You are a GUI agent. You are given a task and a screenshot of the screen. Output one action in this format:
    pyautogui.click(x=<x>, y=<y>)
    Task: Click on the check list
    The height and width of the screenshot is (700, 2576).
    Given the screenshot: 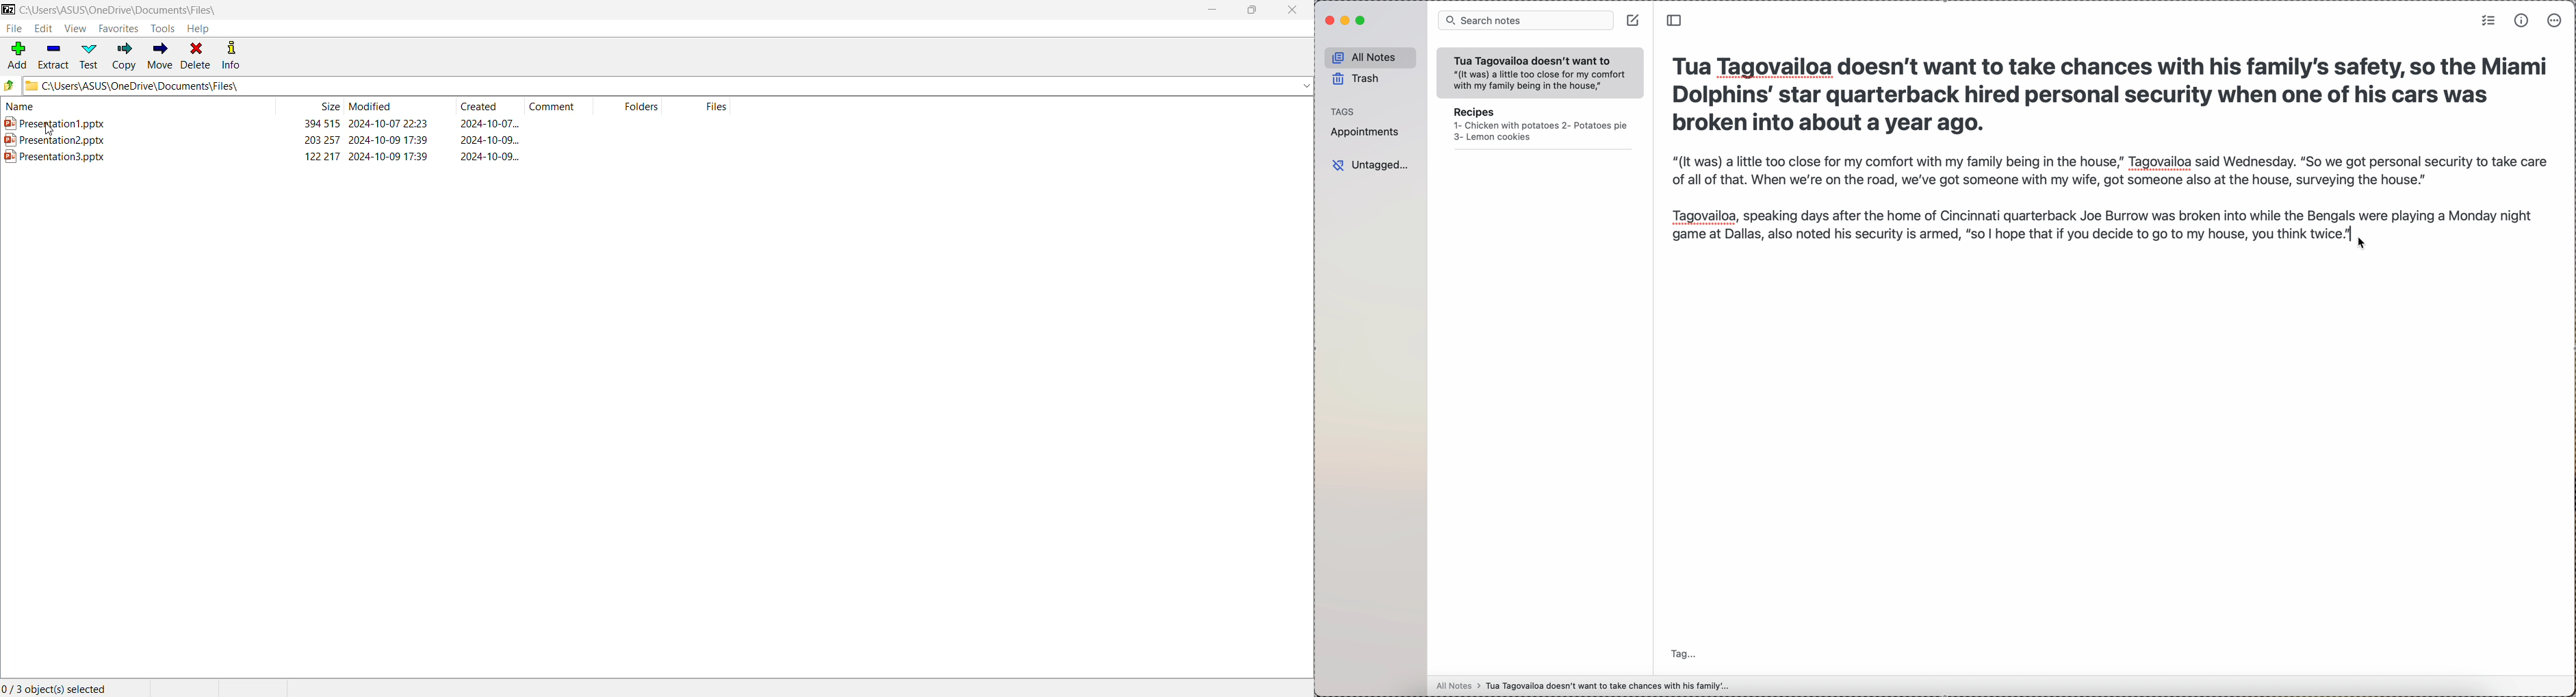 What is the action you would take?
    pyautogui.click(x=2488, y=21)
    